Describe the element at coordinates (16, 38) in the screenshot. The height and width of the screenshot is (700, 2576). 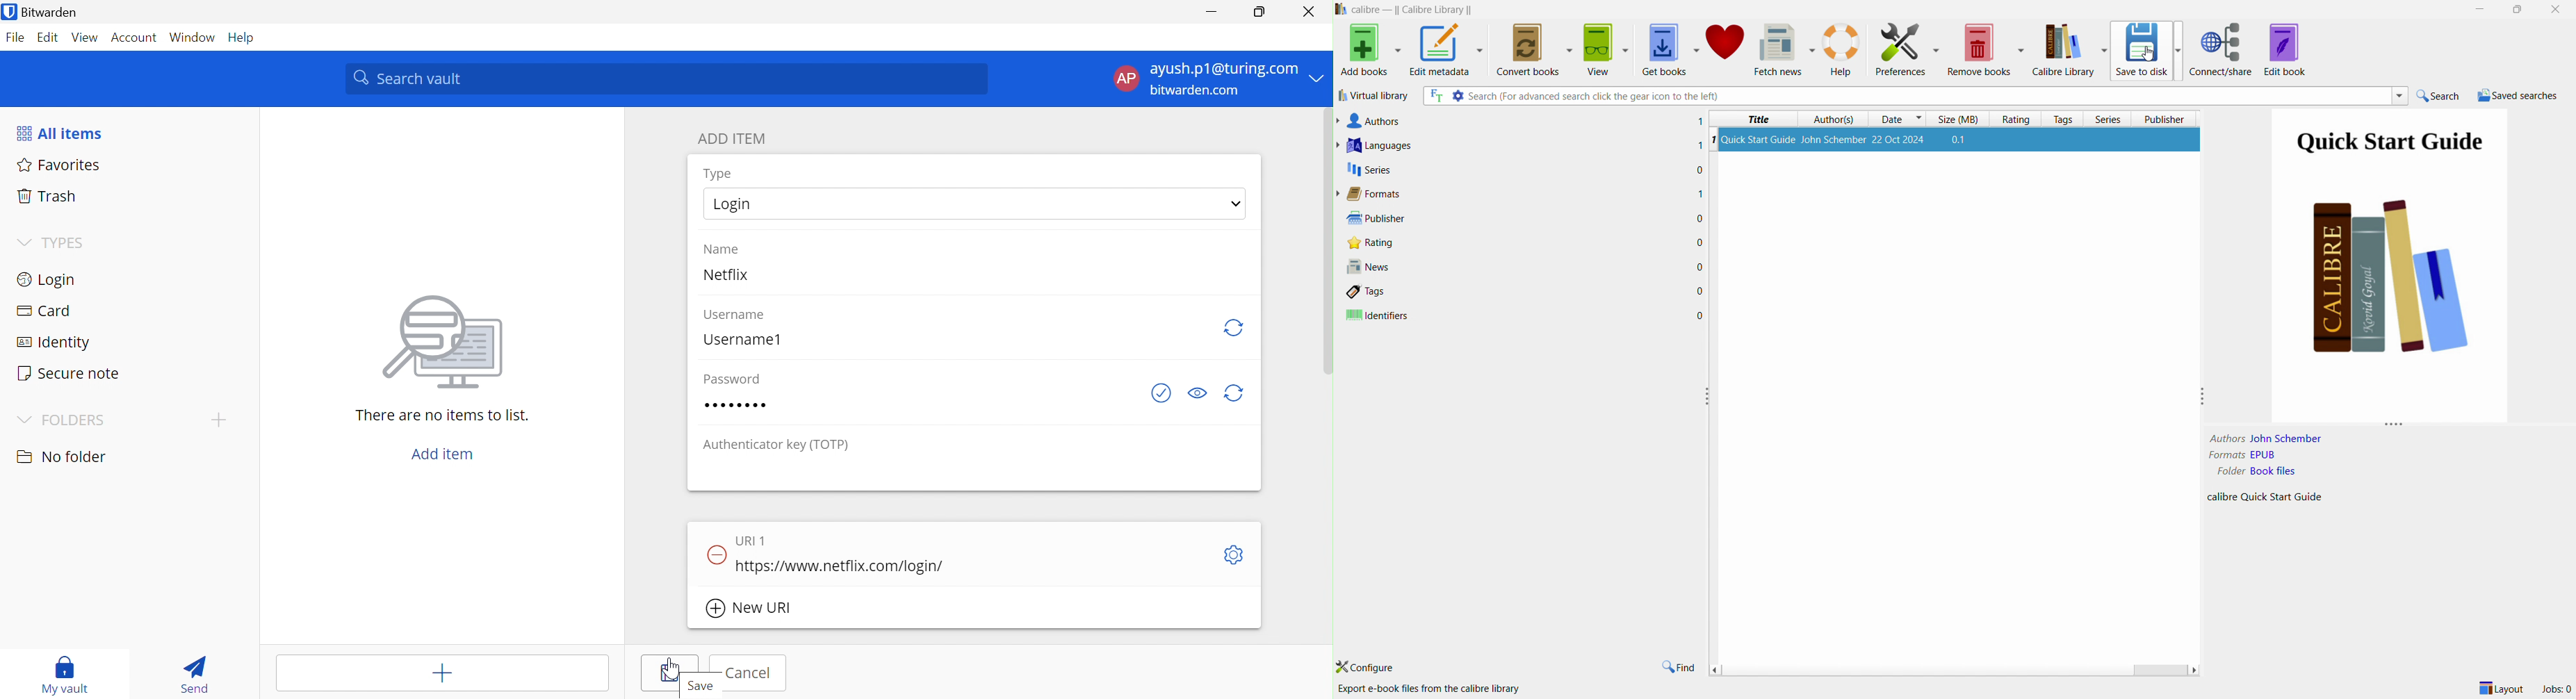
I see `File` at that location.